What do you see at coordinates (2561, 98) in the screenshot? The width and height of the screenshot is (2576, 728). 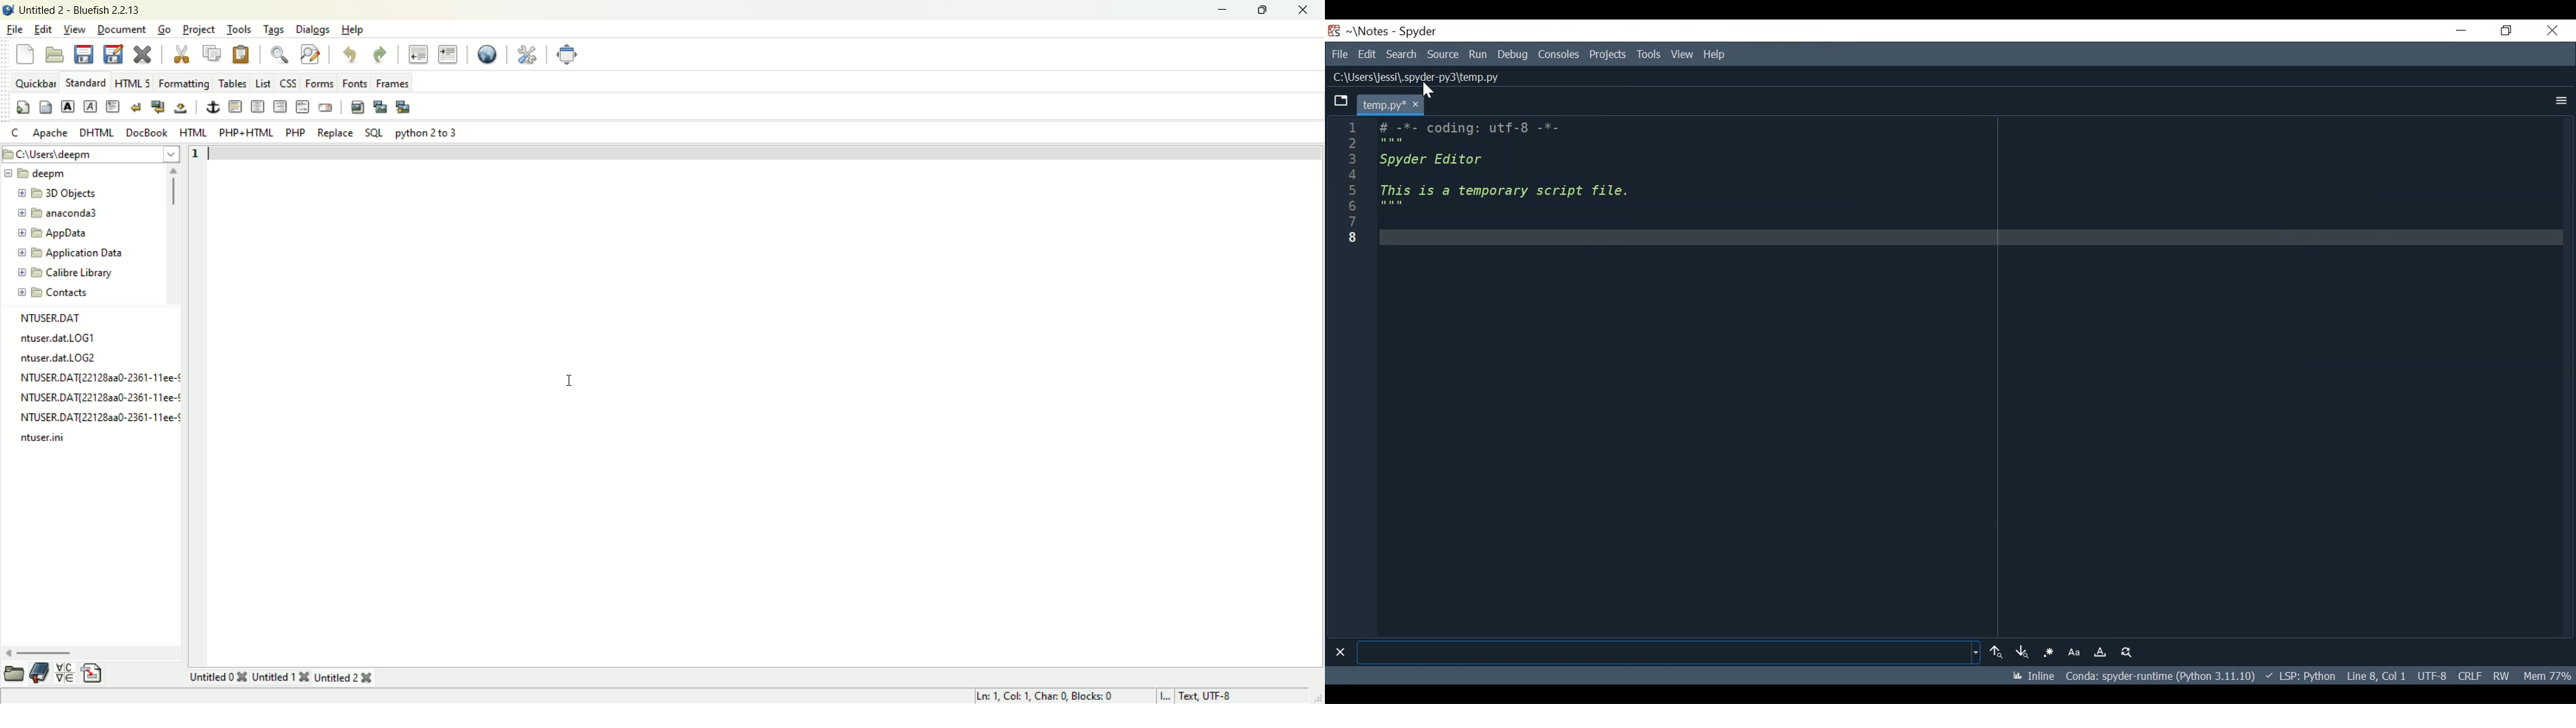 I see `More Options` at bounding box center [2561, 98].